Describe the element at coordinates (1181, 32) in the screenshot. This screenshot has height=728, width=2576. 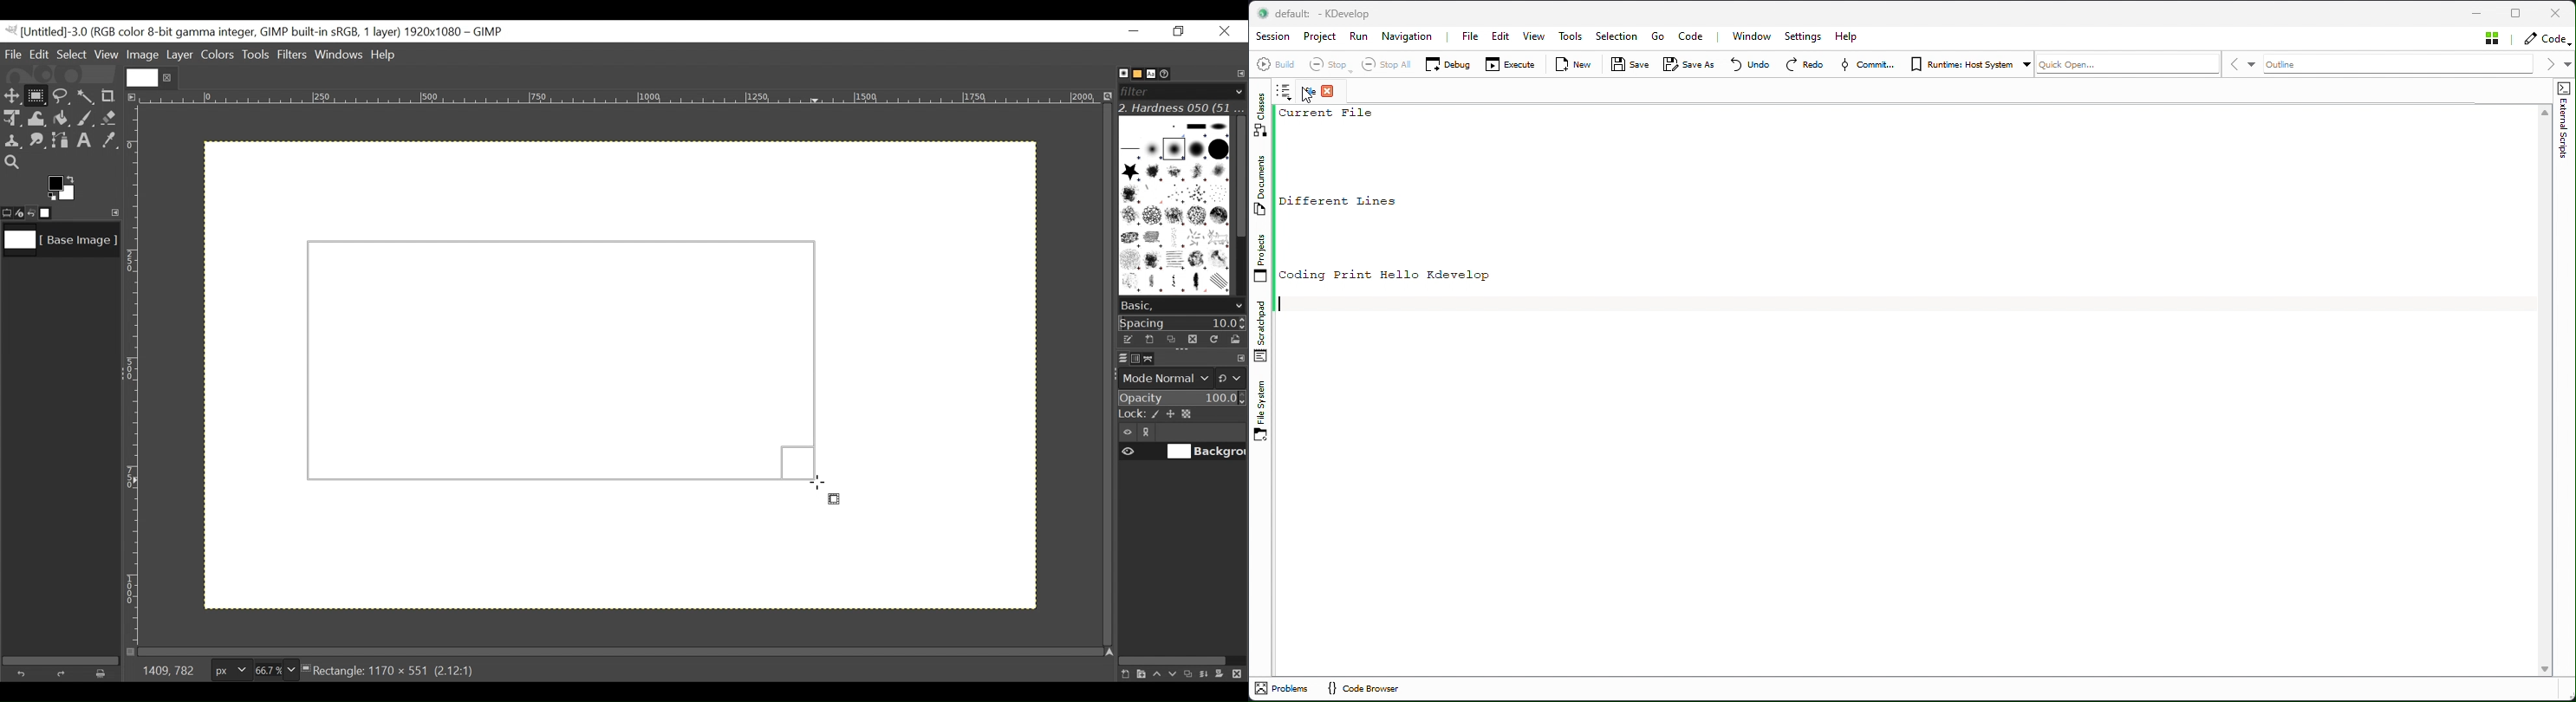
I see `Restore` at that location.